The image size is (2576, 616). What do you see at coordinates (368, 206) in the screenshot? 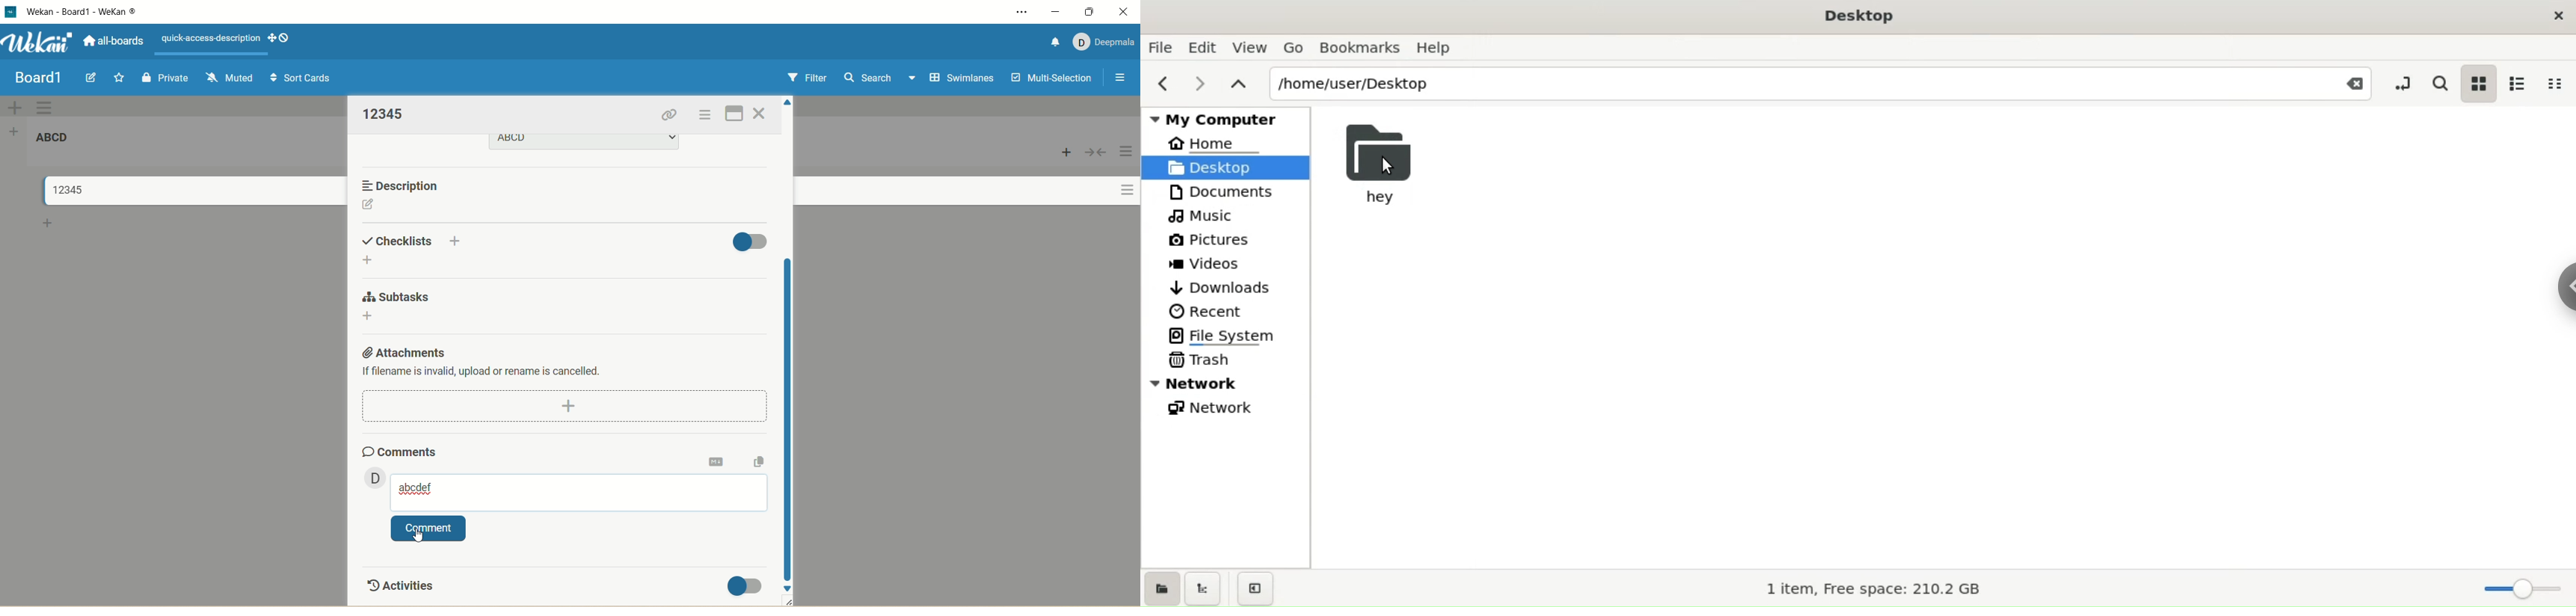
I see `edit` at bounding box center [368, 206].